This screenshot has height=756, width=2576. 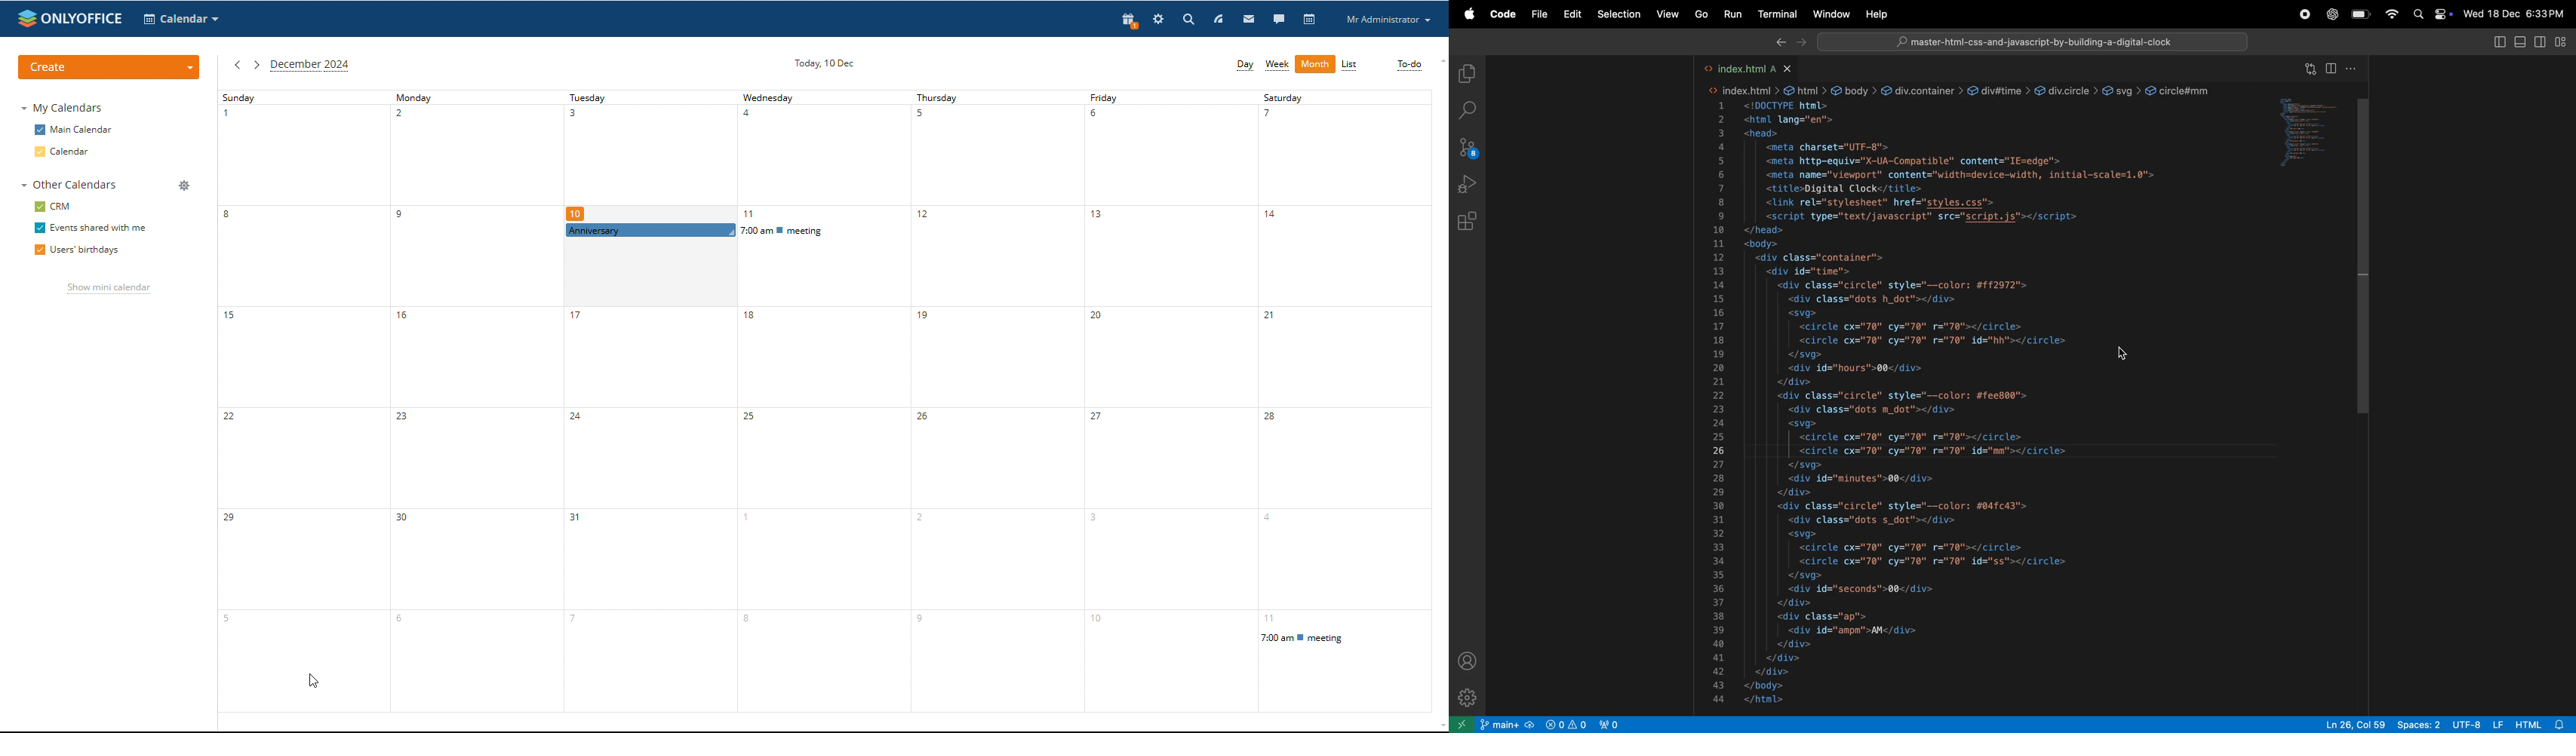 What do you see at coordinates (2331, 15) in the screenshot?
I see `chatgpt` at bounding box center [2331, 15].